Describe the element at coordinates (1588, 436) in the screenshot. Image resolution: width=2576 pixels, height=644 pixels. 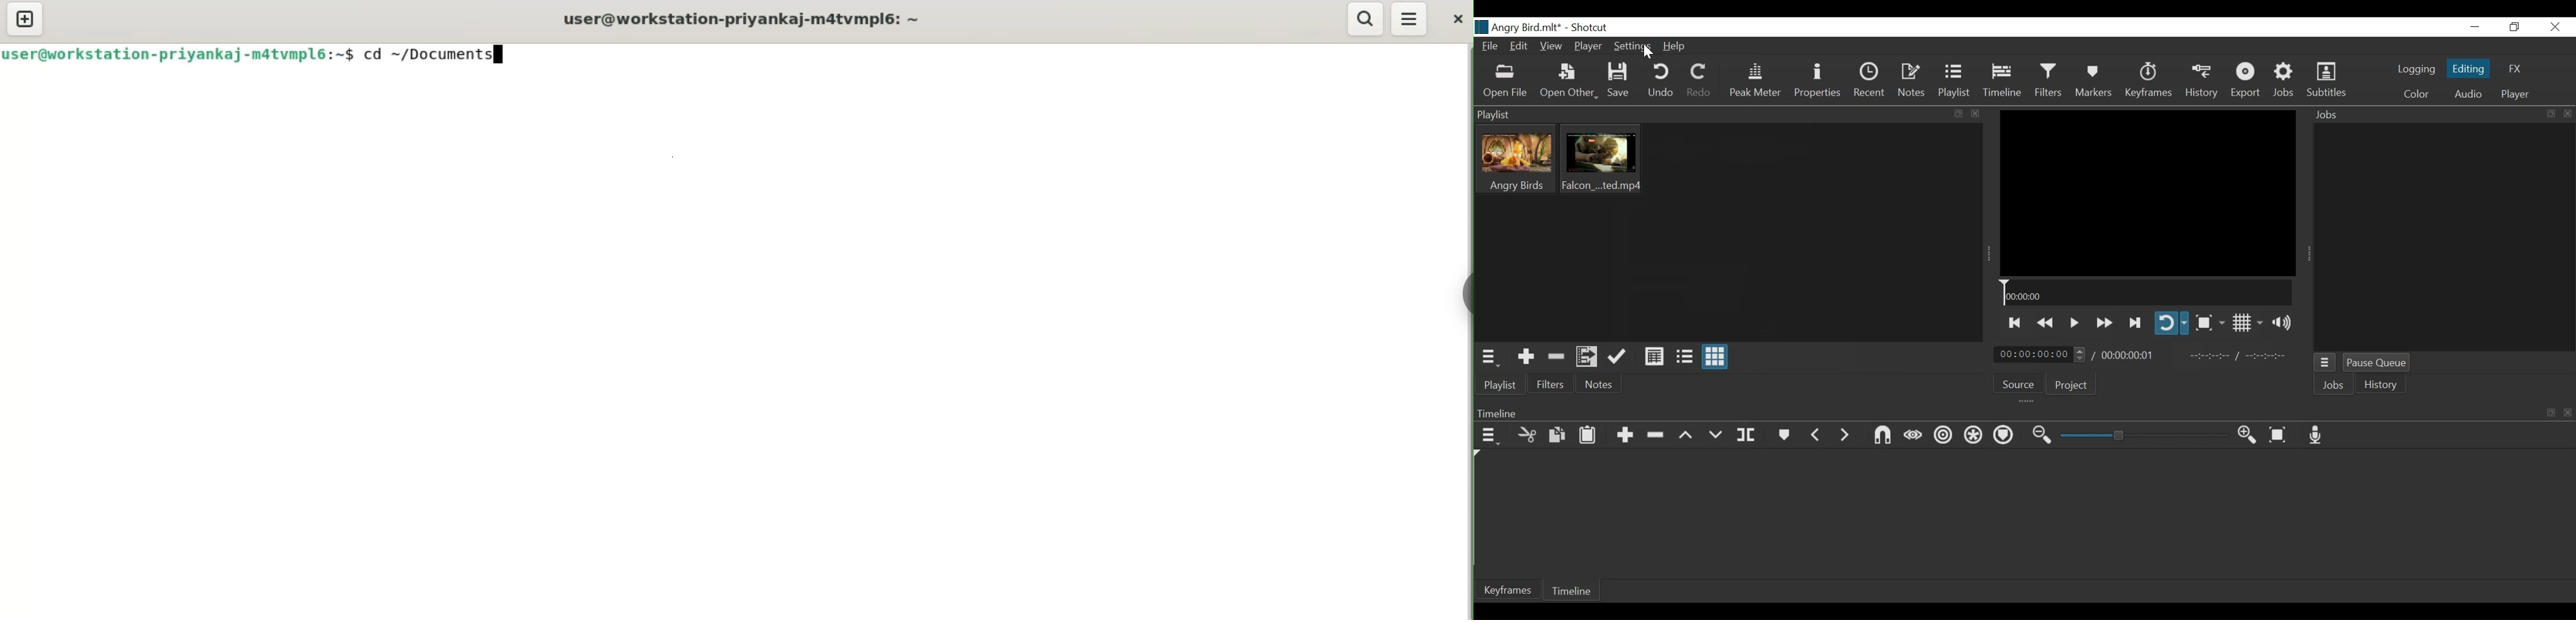
I see `Paste` at that location.